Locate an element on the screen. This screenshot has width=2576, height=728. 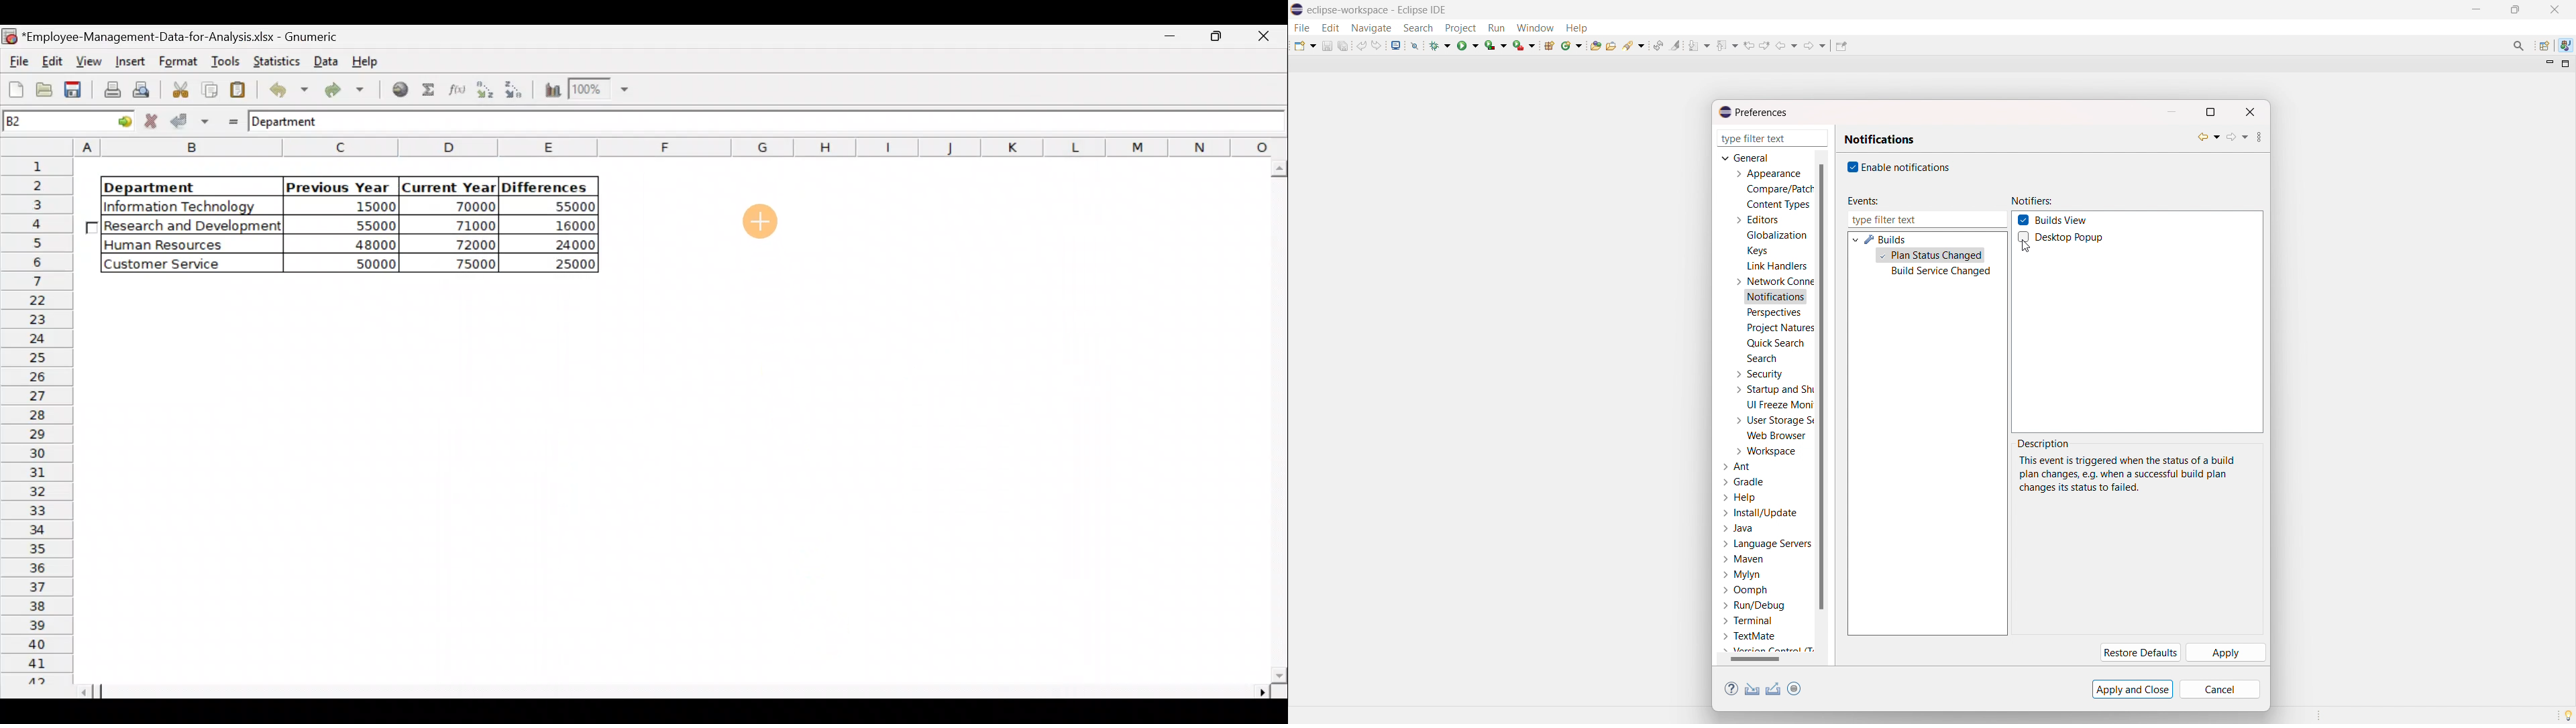
search is located at coordinates (1762, 358).